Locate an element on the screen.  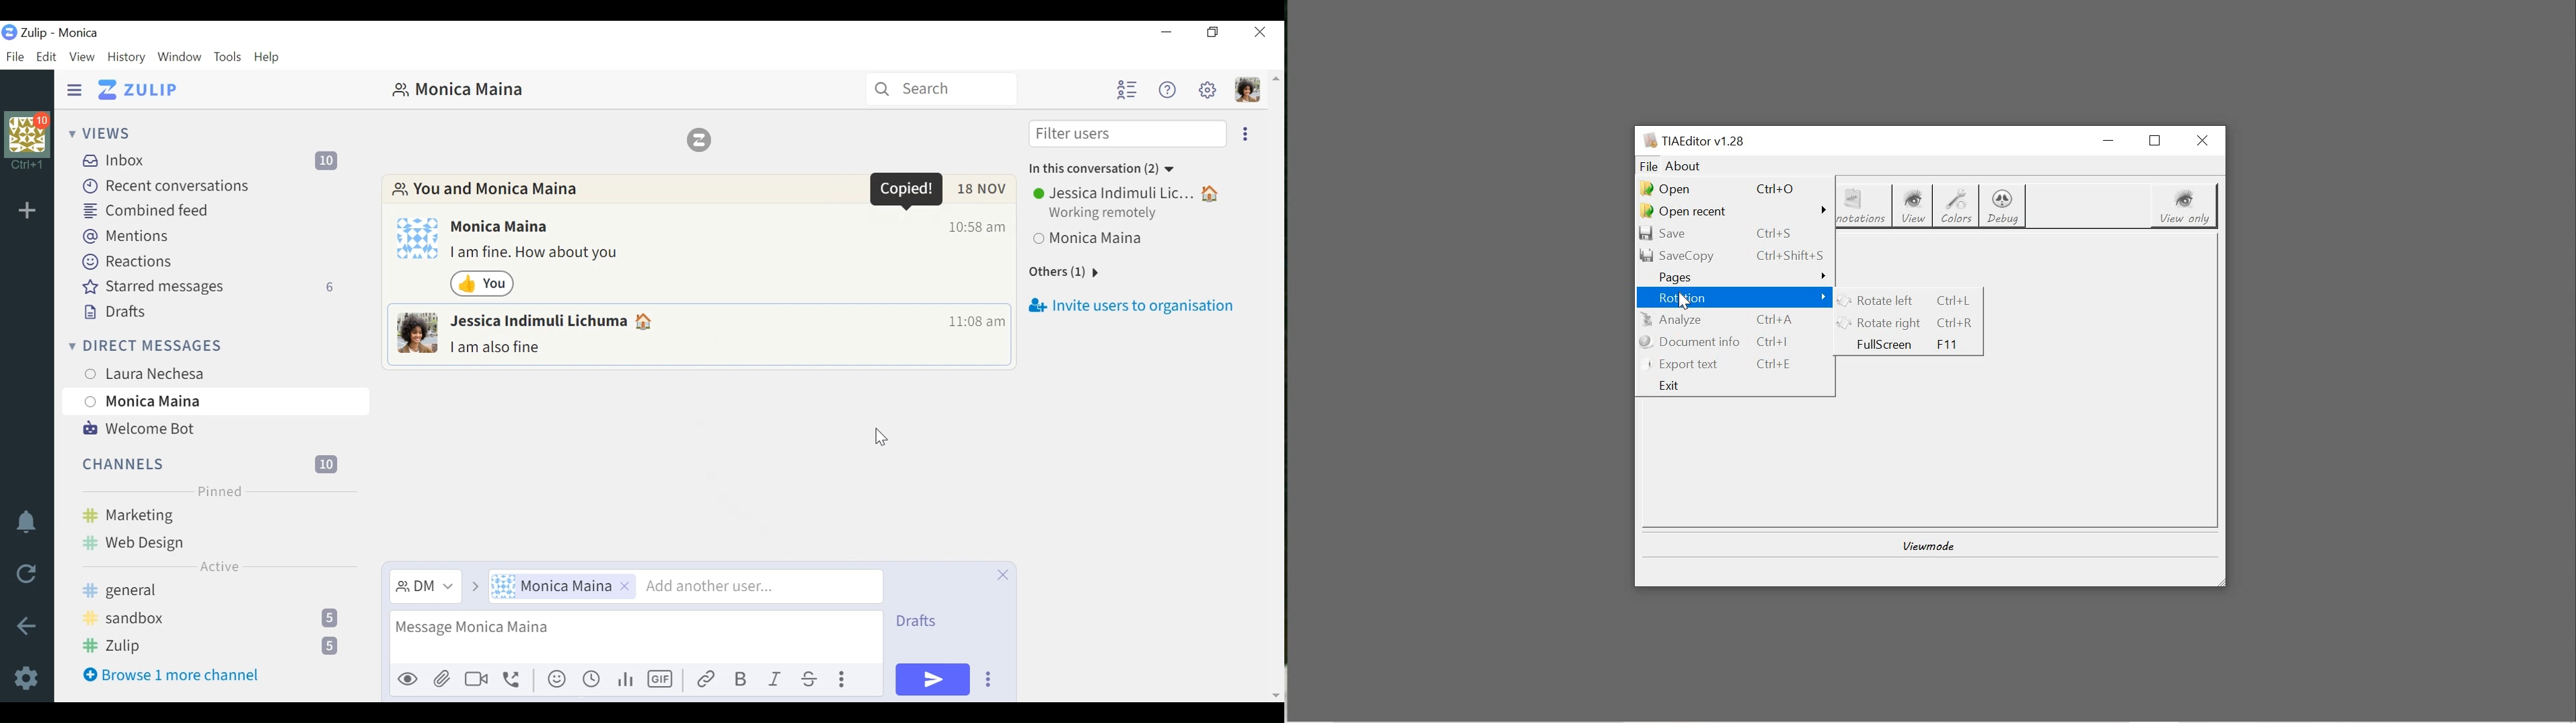
Profile photo is located at coordinates (417, 333).